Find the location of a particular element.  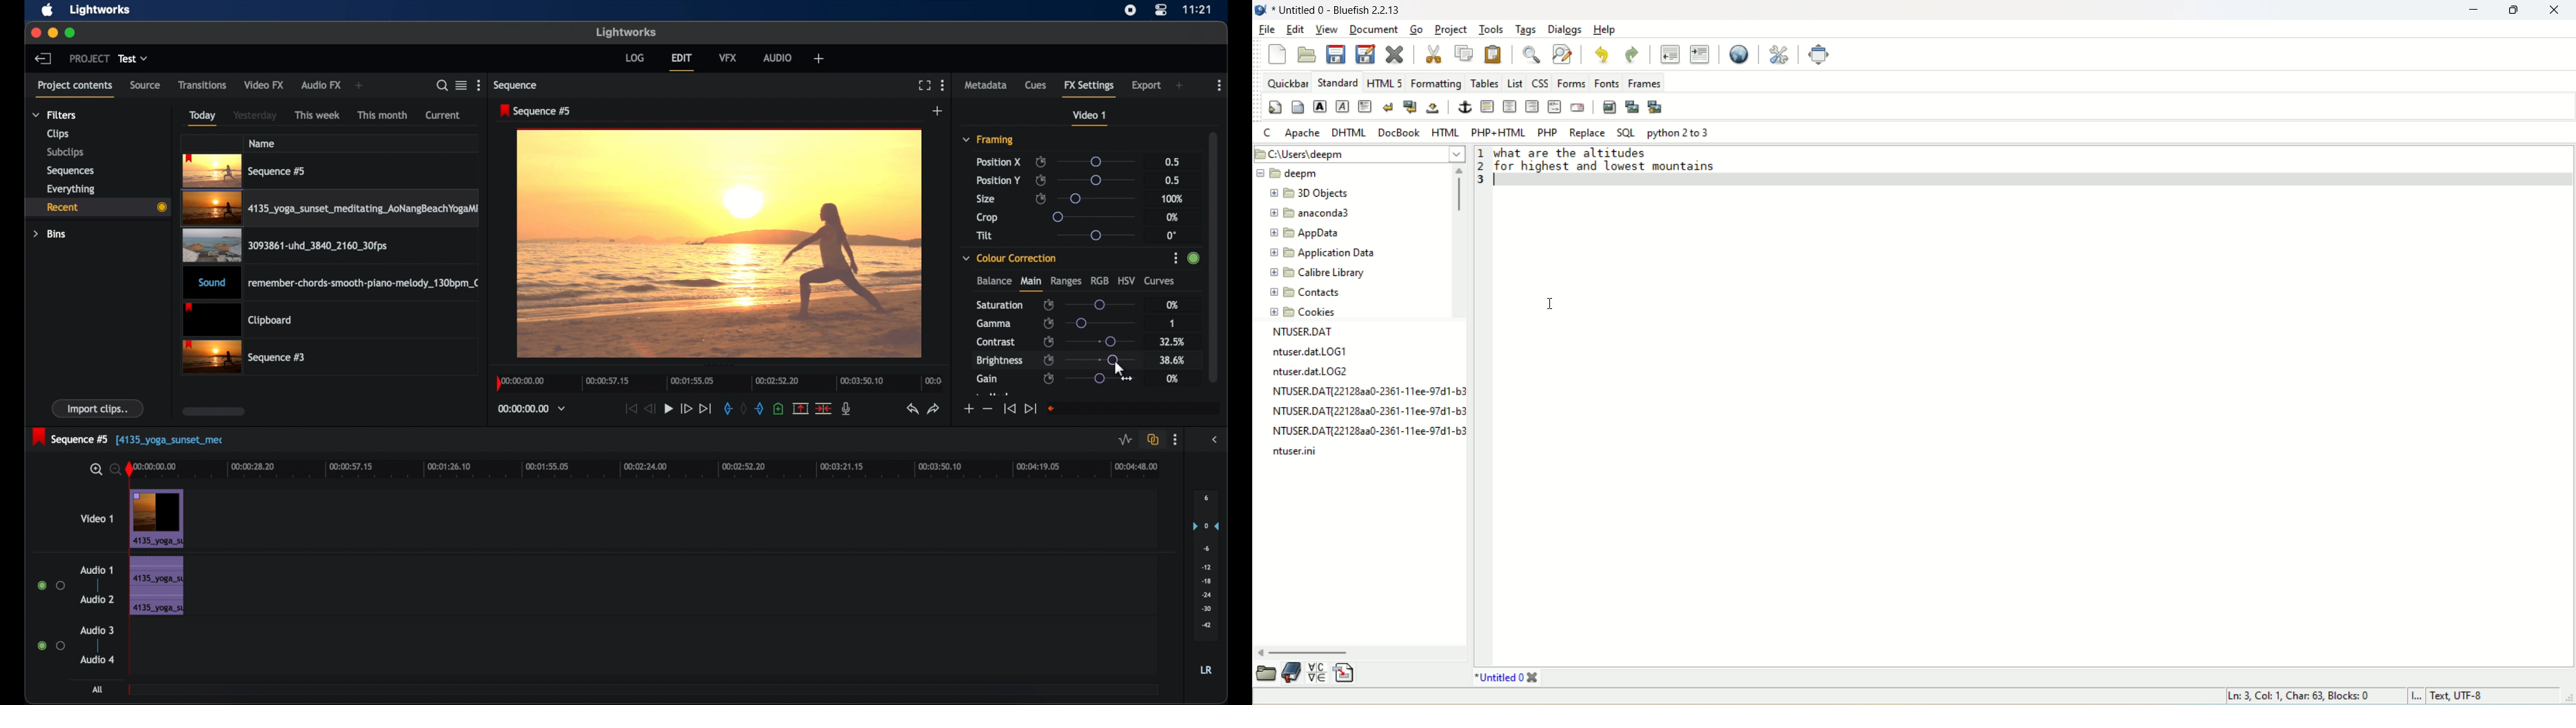

minimize is located at coordinates (54, 33).